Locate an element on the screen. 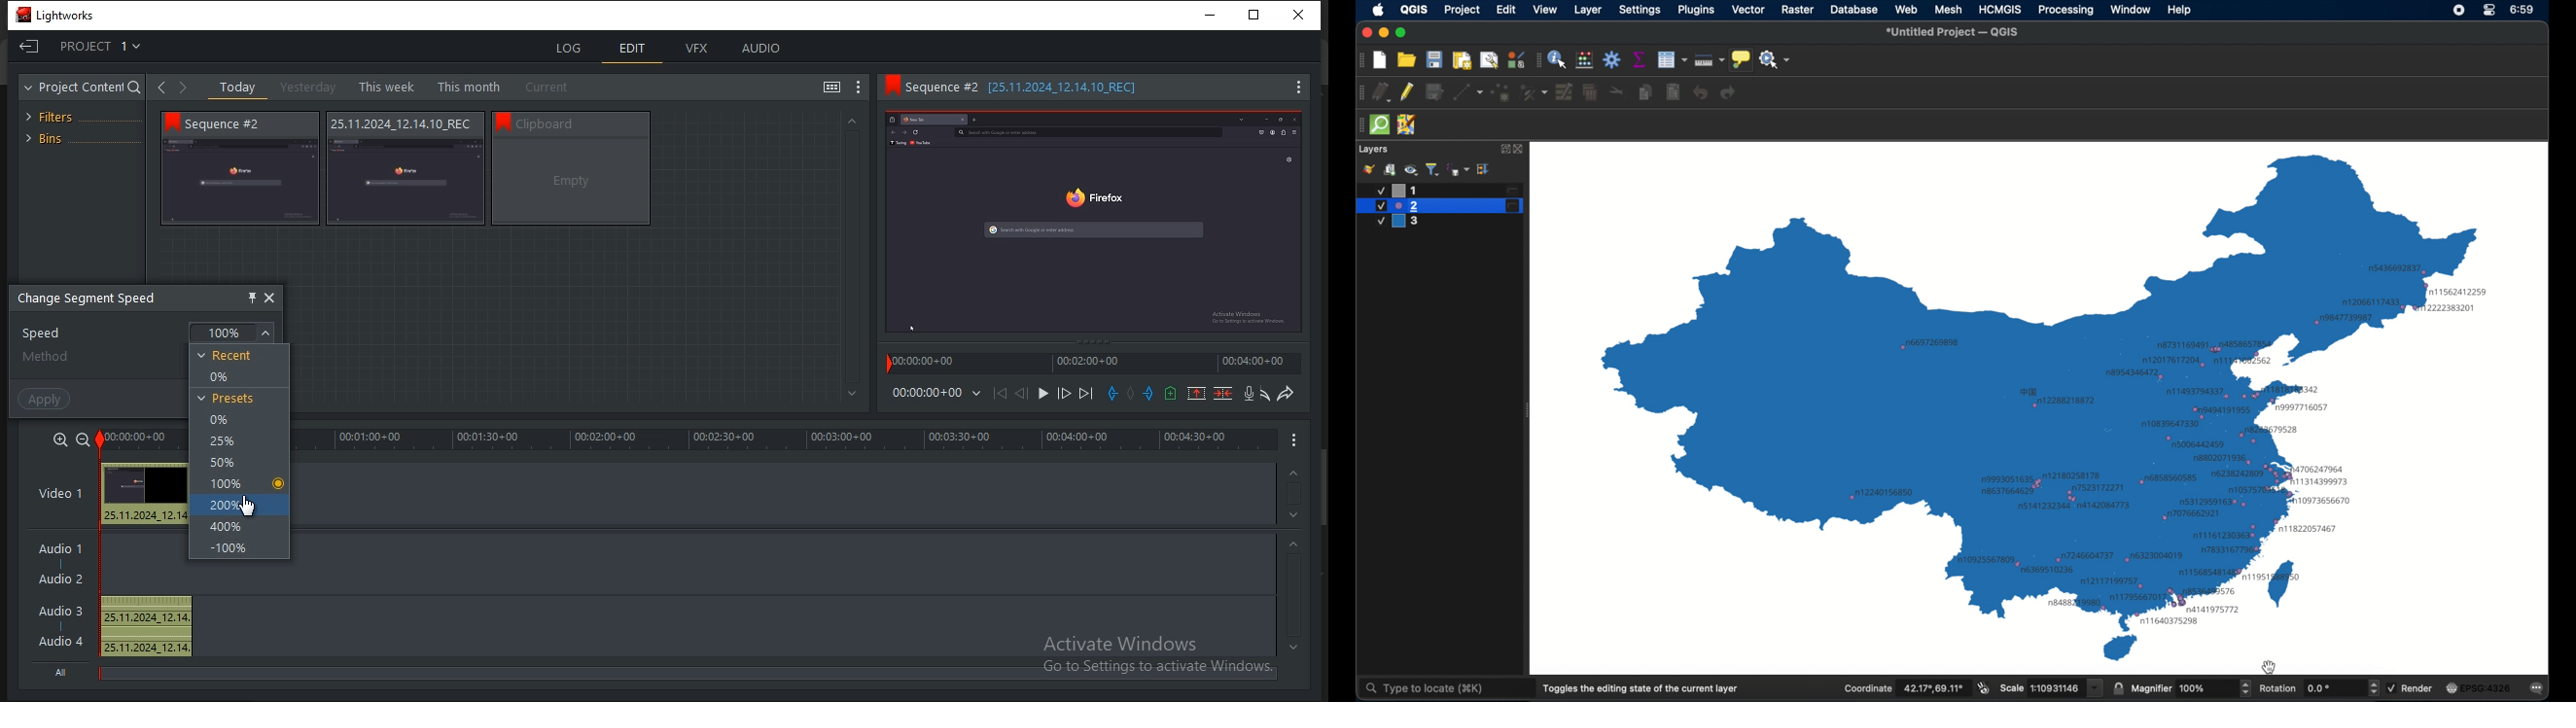 The width and height of the screenshot is (2576, 728). bookmark is located at coordinates (171, 123).